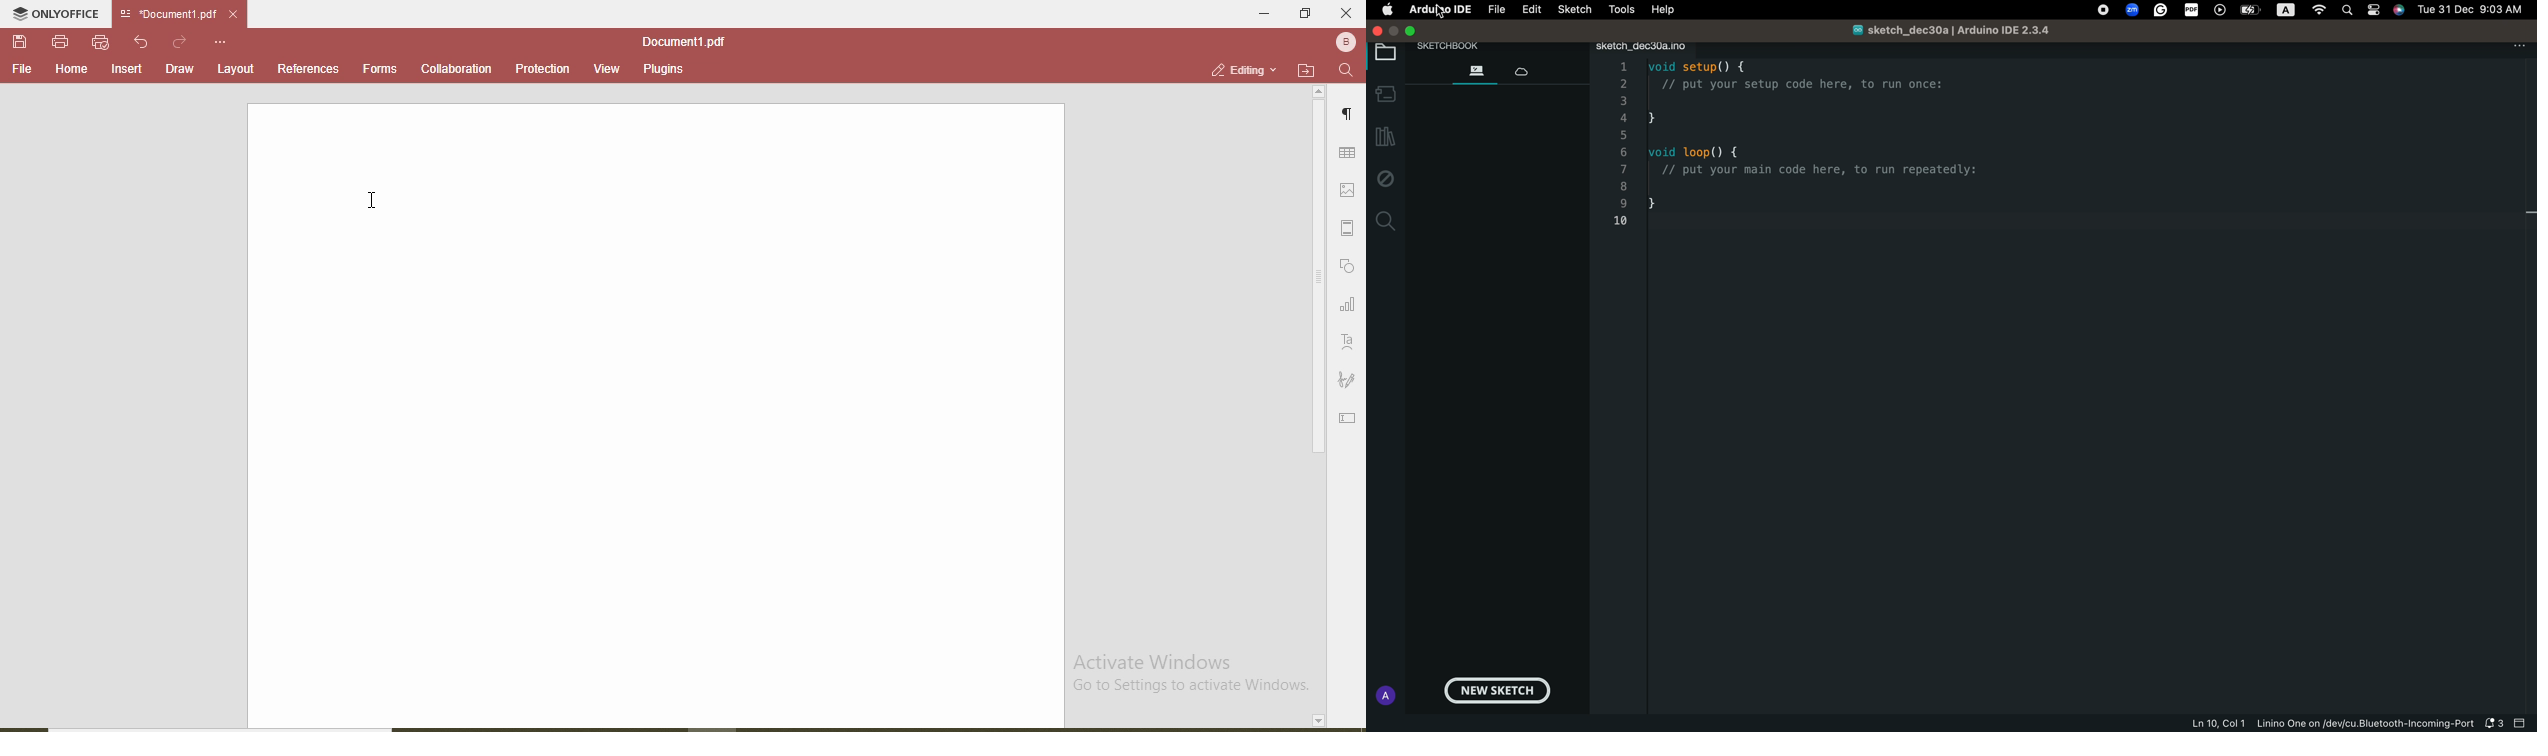 Image resolution: width=2548 pixels, height=756 pixels. I want to click on protection, so click(541, 69).